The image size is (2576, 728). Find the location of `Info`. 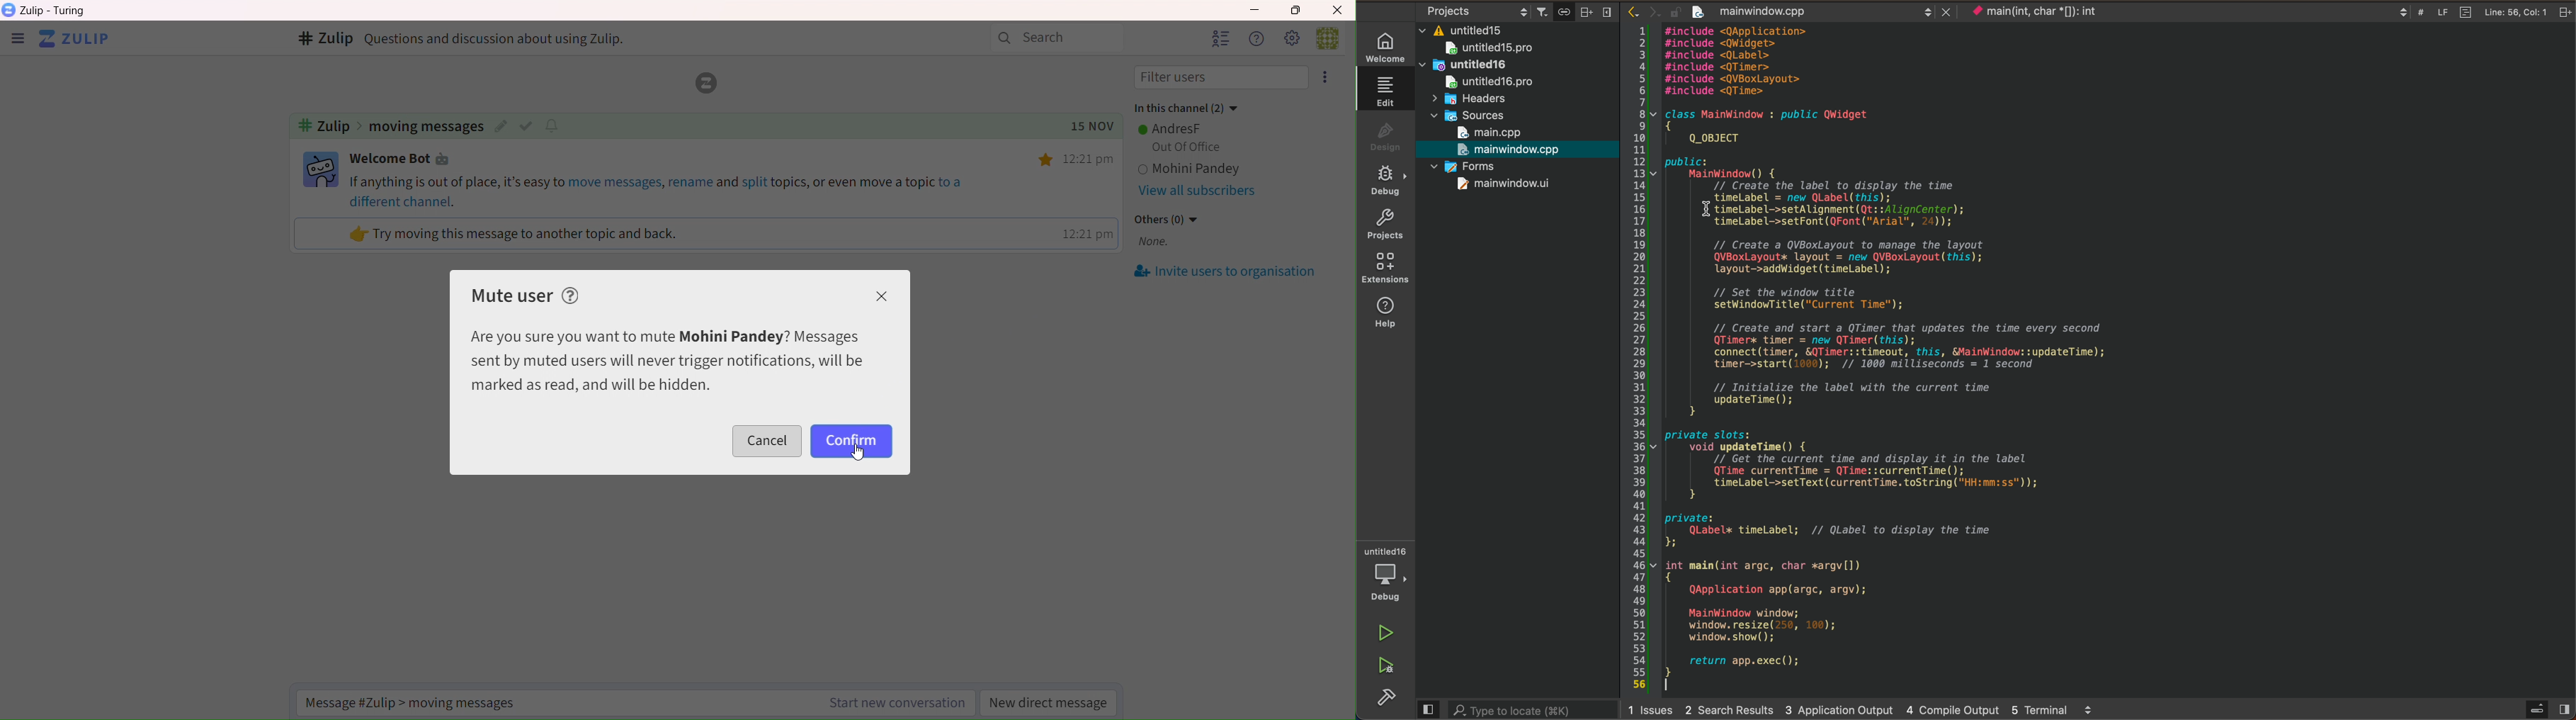

Info is located at coordinates (1255, 38).